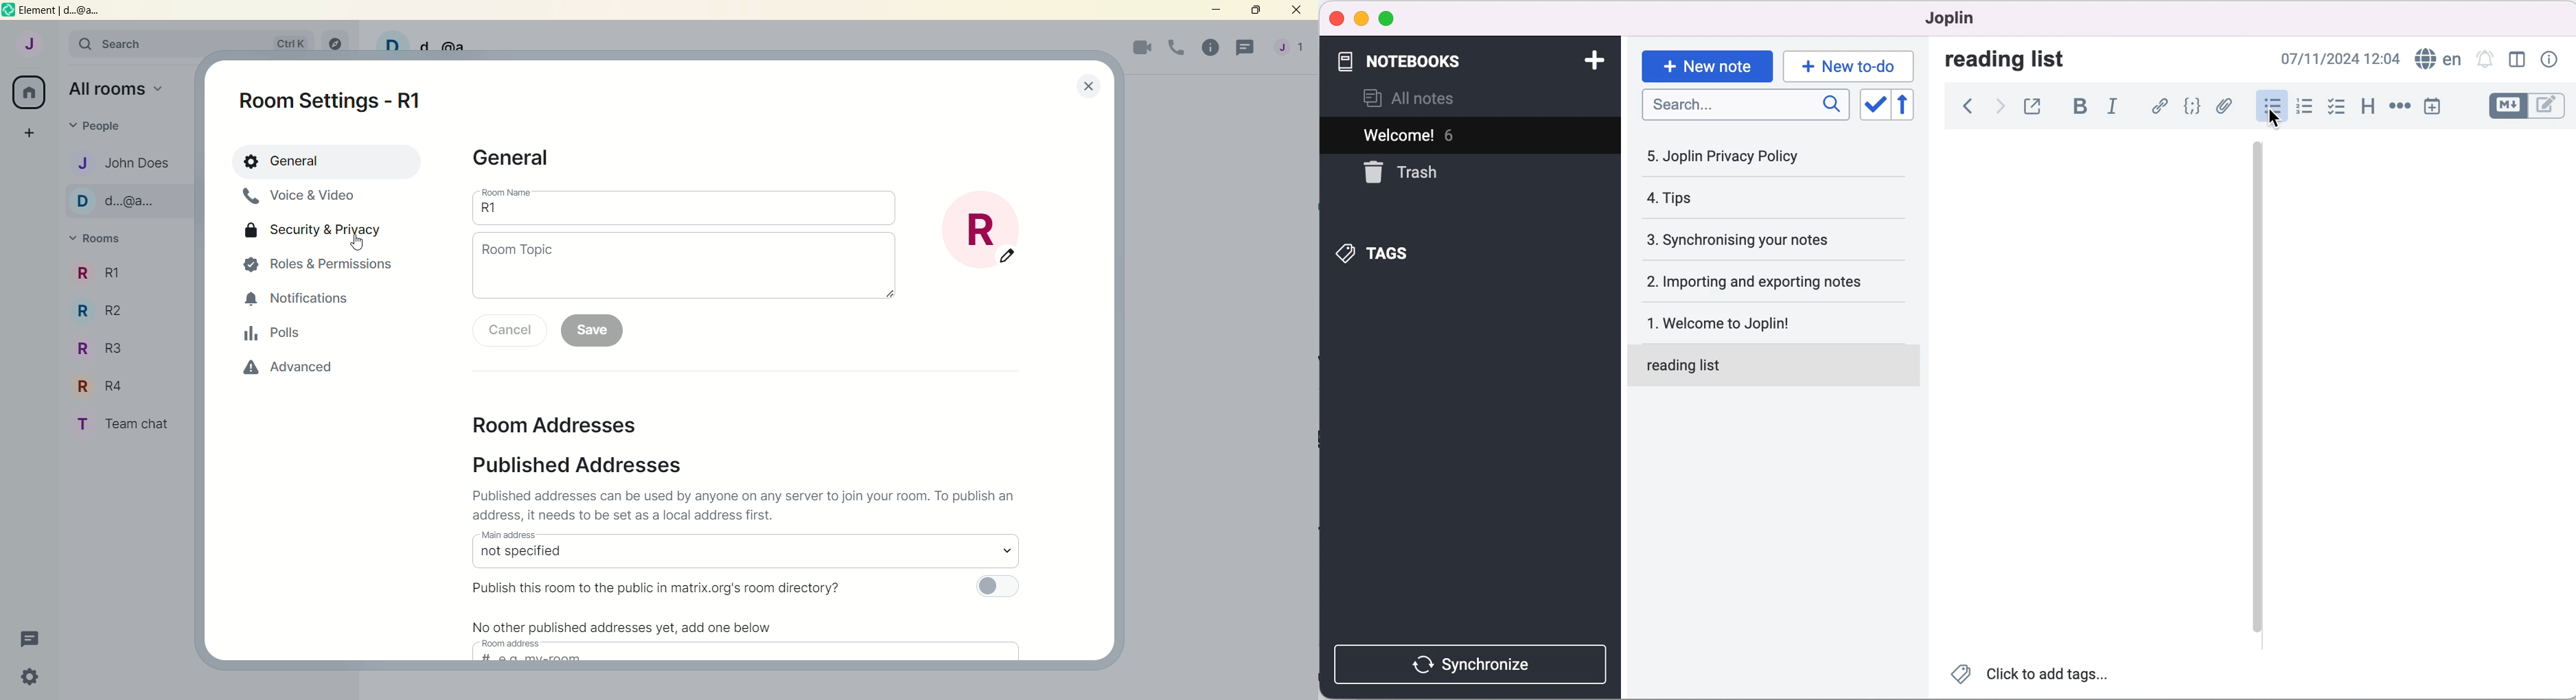 The height and width of the screenshot is (700, 2576). I want to click on tags, so click(1441, 253).